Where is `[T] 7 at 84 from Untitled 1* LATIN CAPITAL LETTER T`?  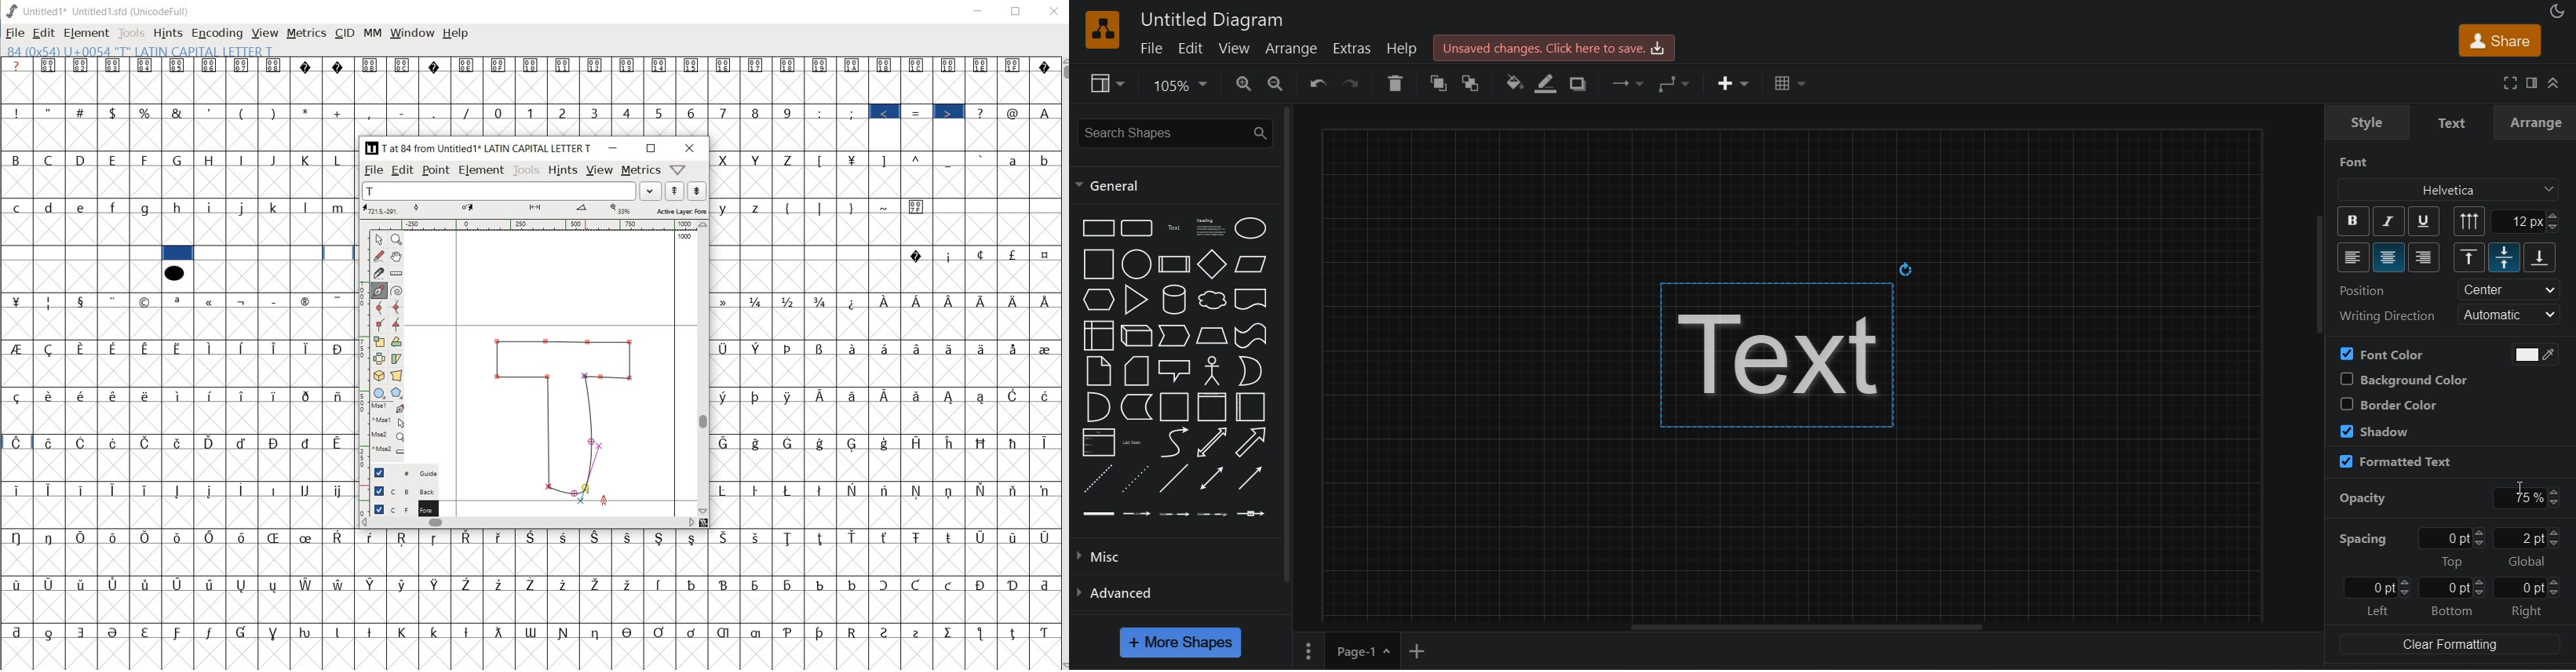 [T] 7 at 84 from Untitled 1* LATIN CAPITAL LETTER T is located at coordinates (481, 148).